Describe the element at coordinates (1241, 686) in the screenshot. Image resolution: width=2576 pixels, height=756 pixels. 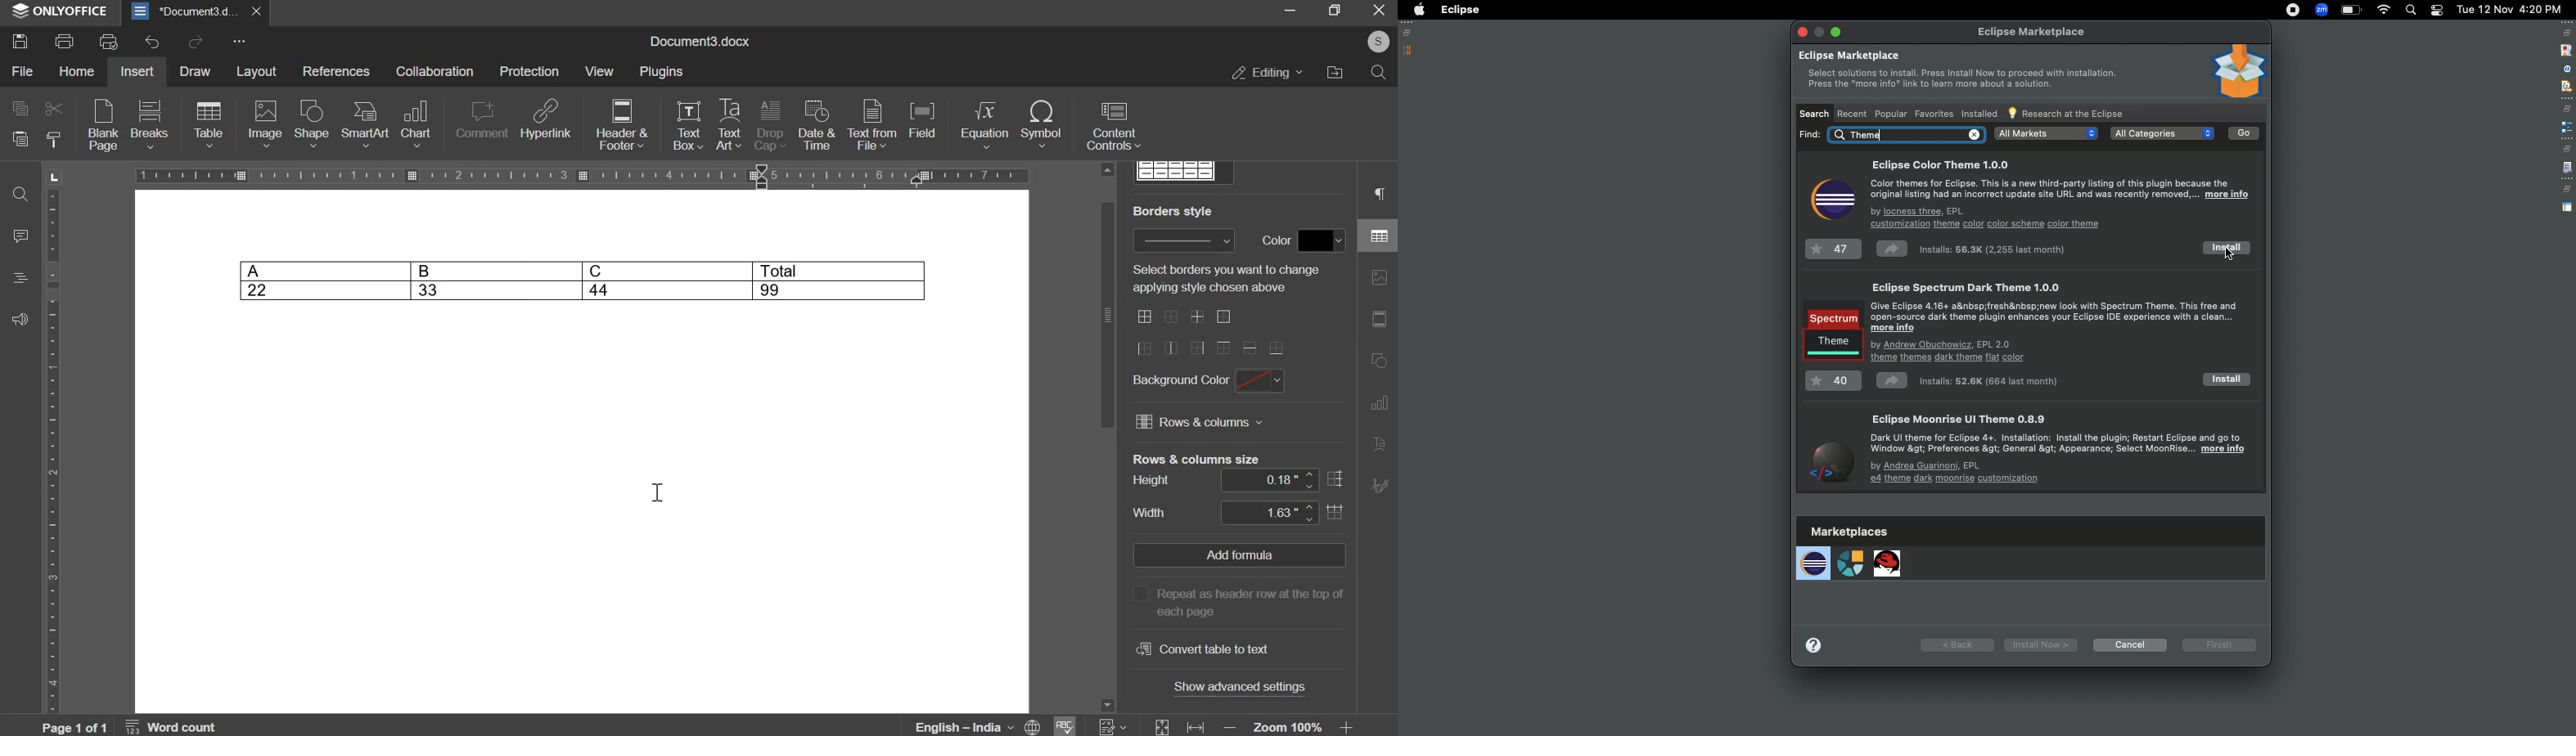
I see `show advanced settings` at that location.